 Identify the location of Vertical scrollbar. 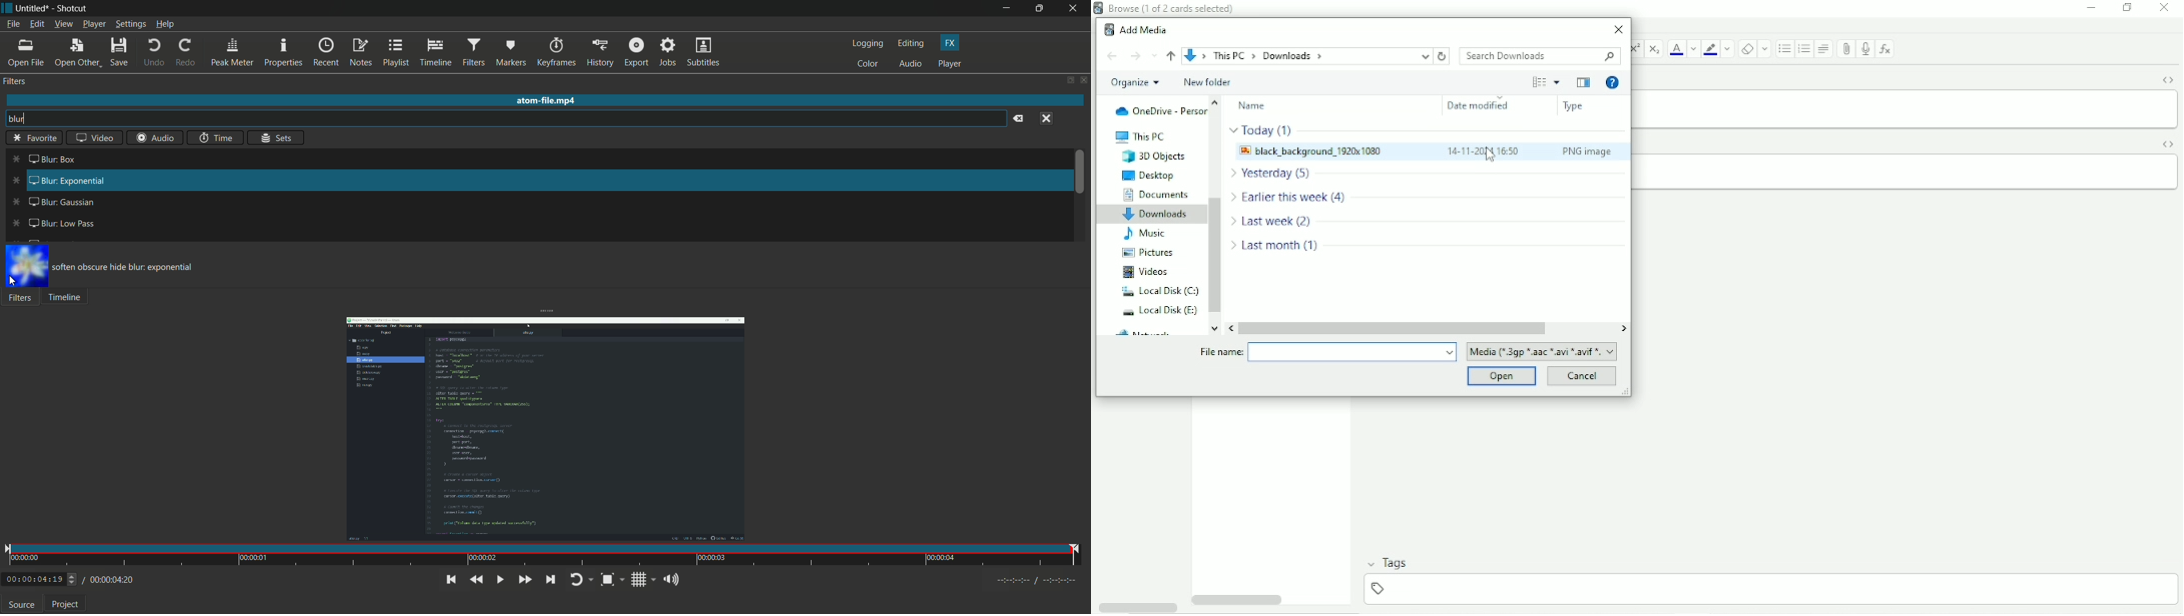
(1215, 257).